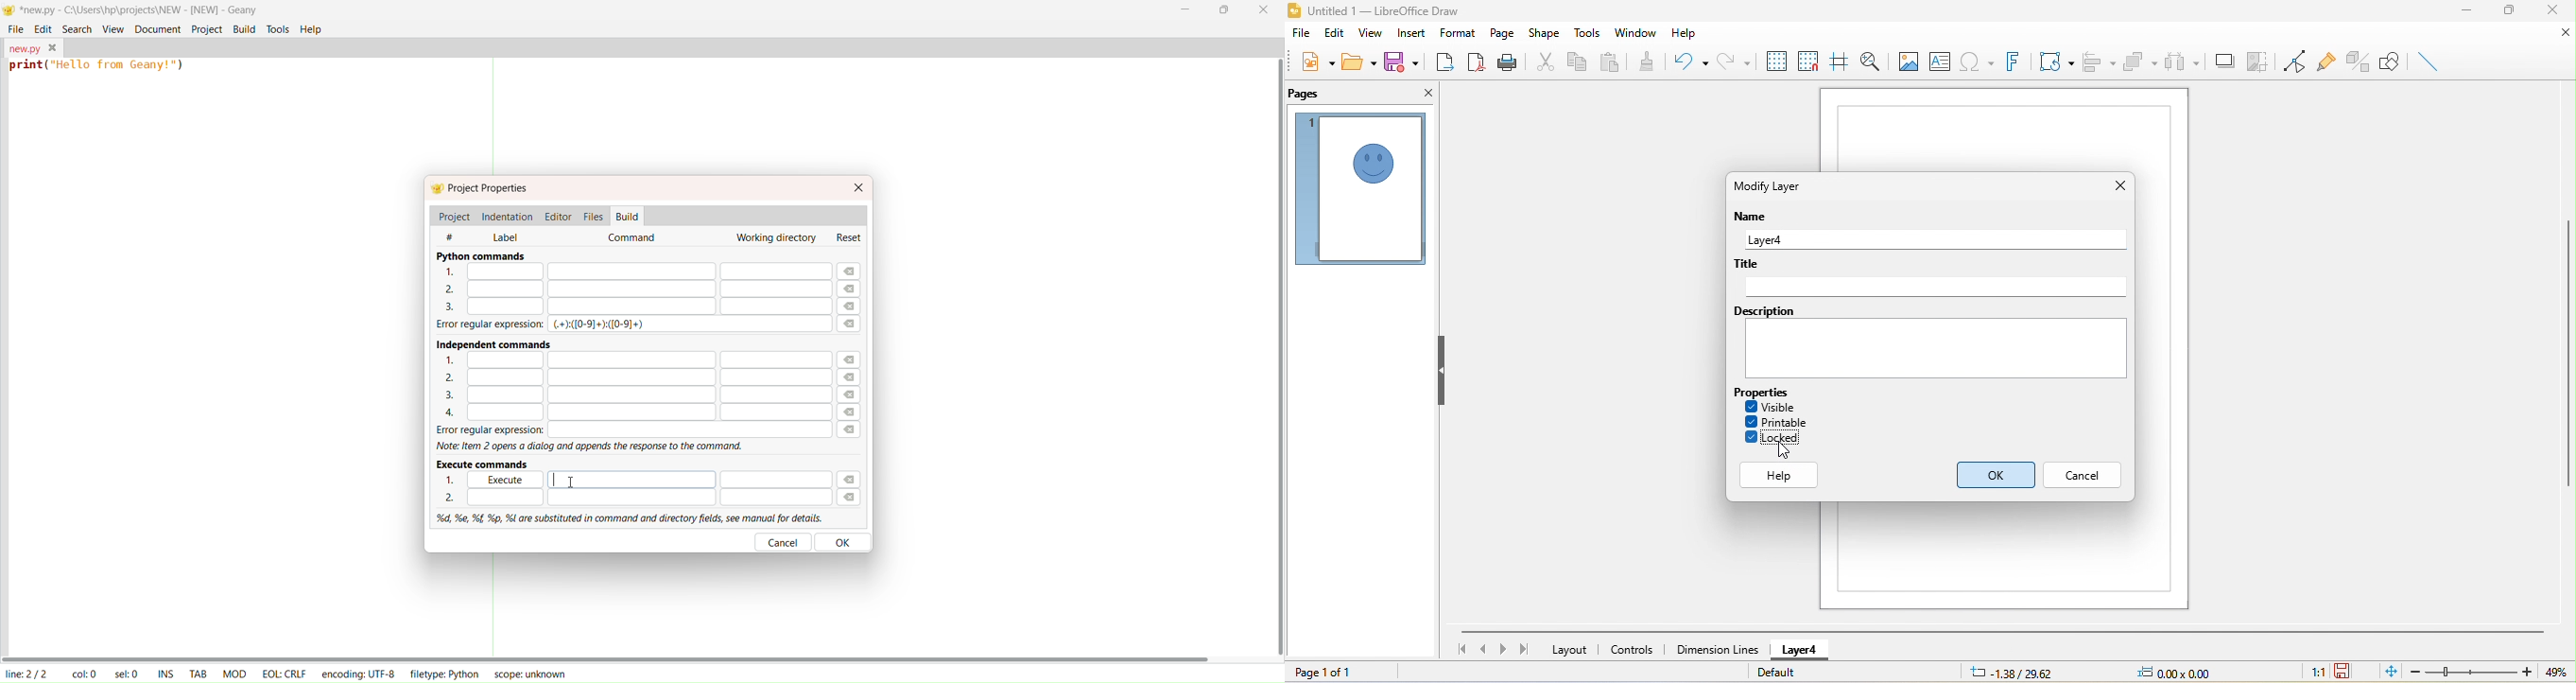 Image resolution: width=2576 pixels, height=700 pixels. Describe the element at coordinates (2258, 60) in the screenshot. I see `crop image` at that location.